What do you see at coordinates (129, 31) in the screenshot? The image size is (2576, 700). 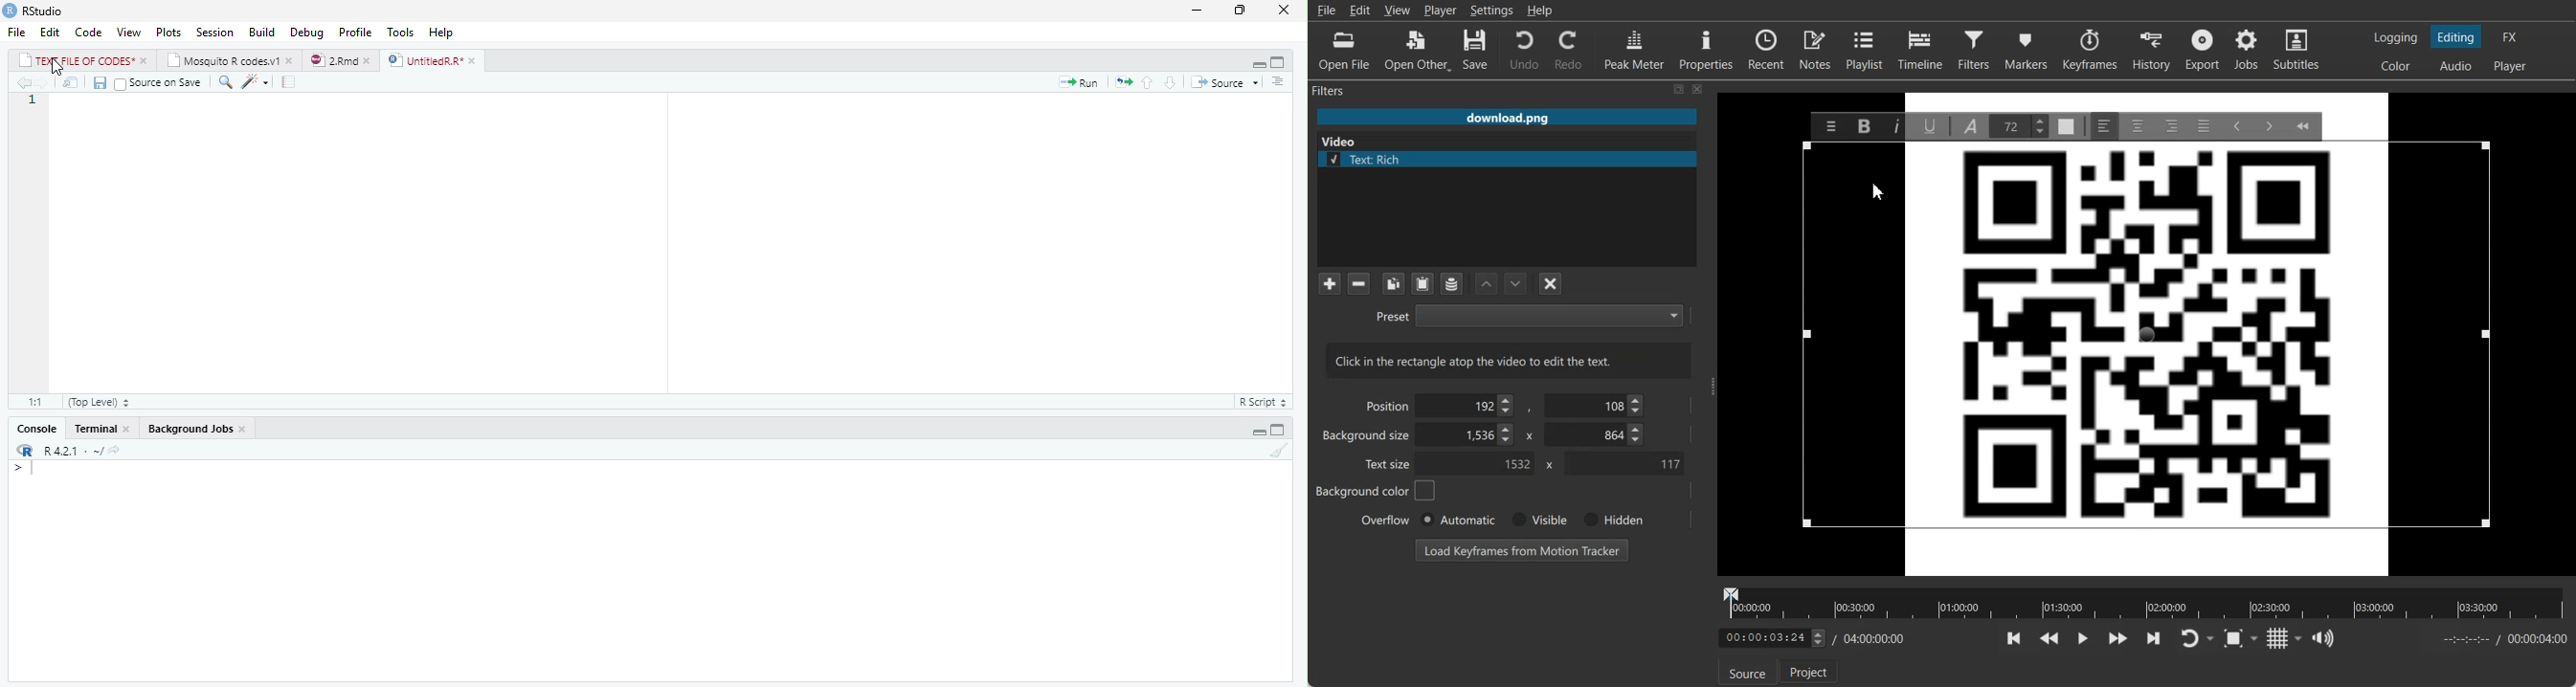 I see `View` at bounding box center [129, 31].